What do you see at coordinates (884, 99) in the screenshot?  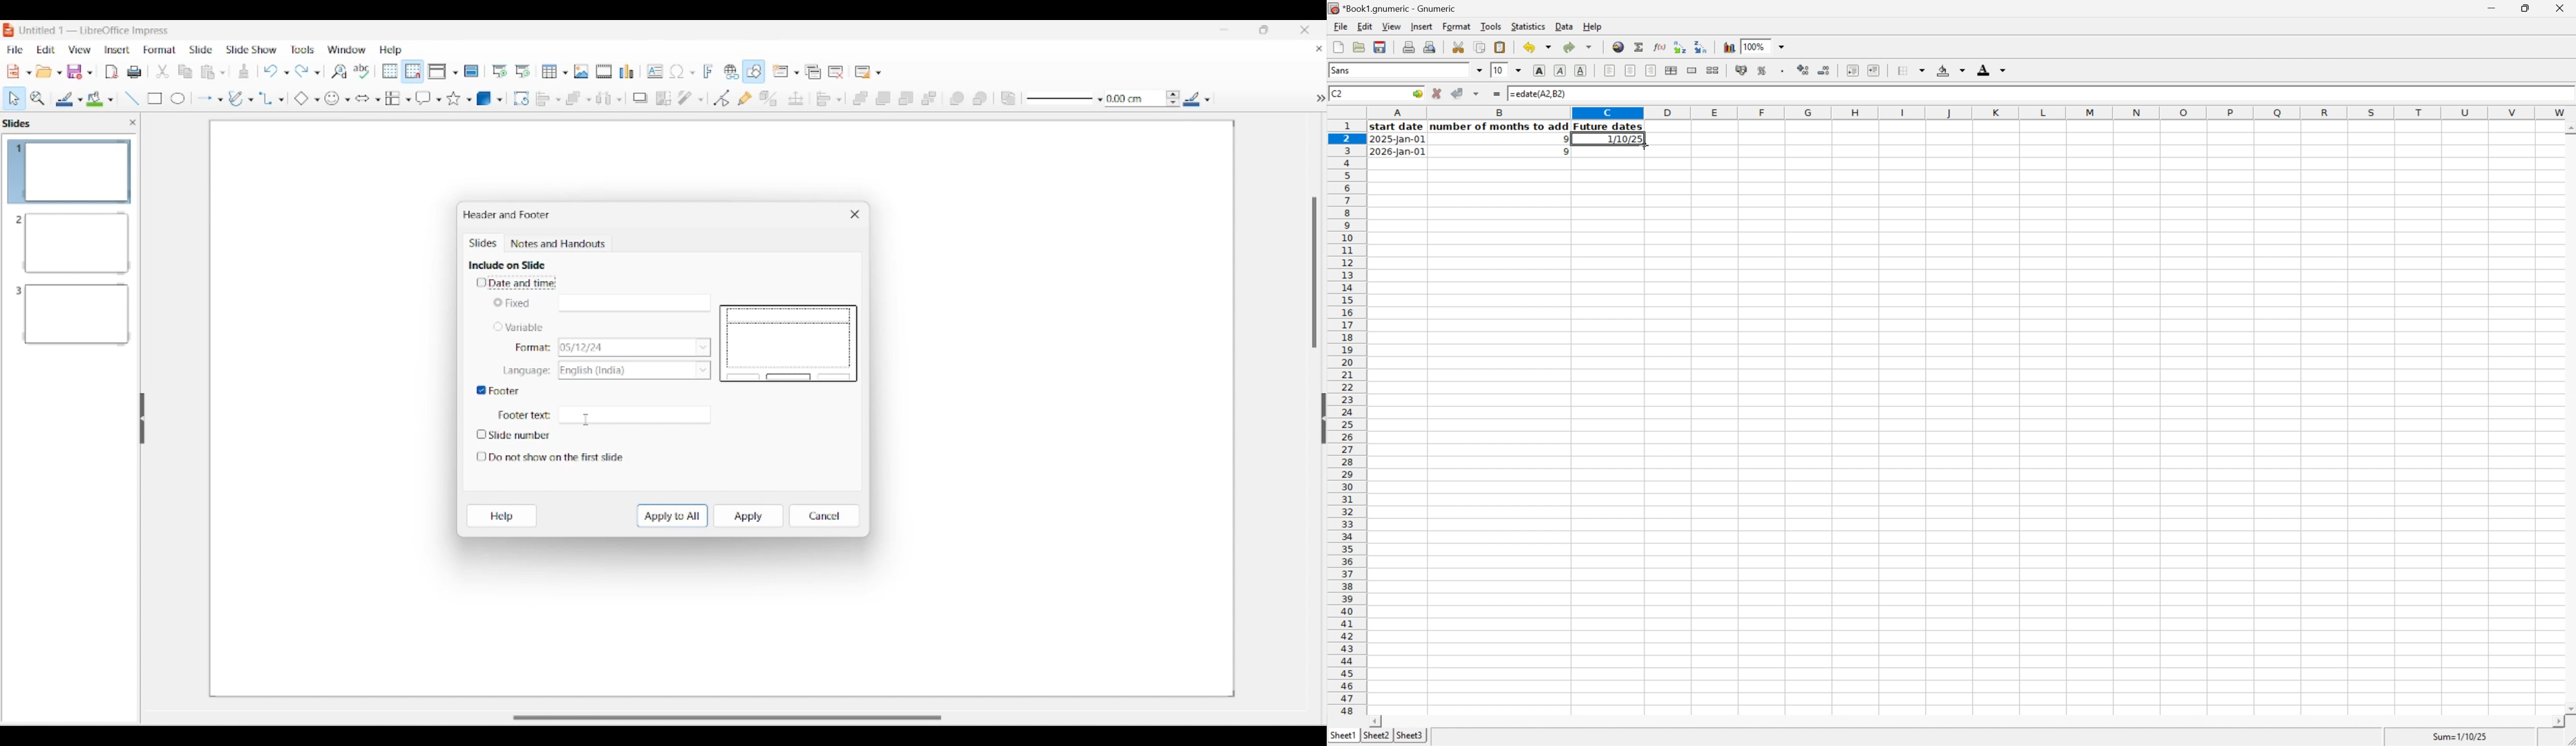 I see `Bring forward` at bounding box center [884, 99].